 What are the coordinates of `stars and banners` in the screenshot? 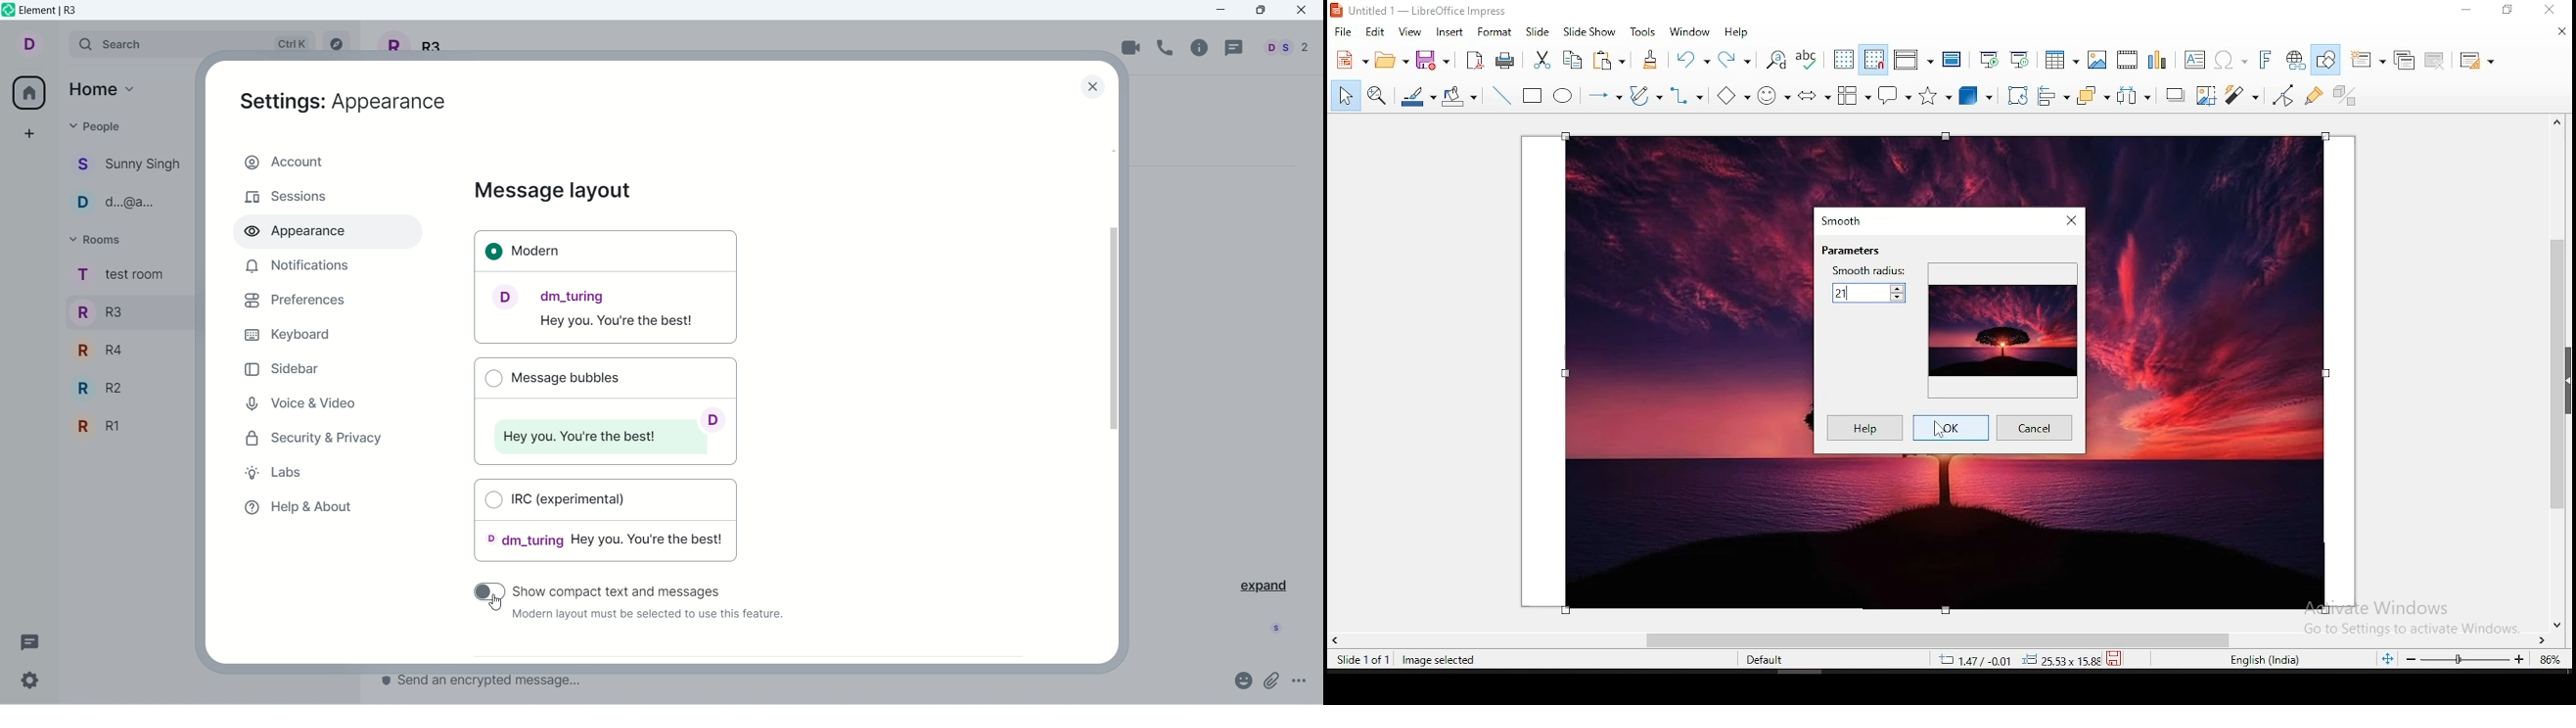 It's located at (1937, 96).